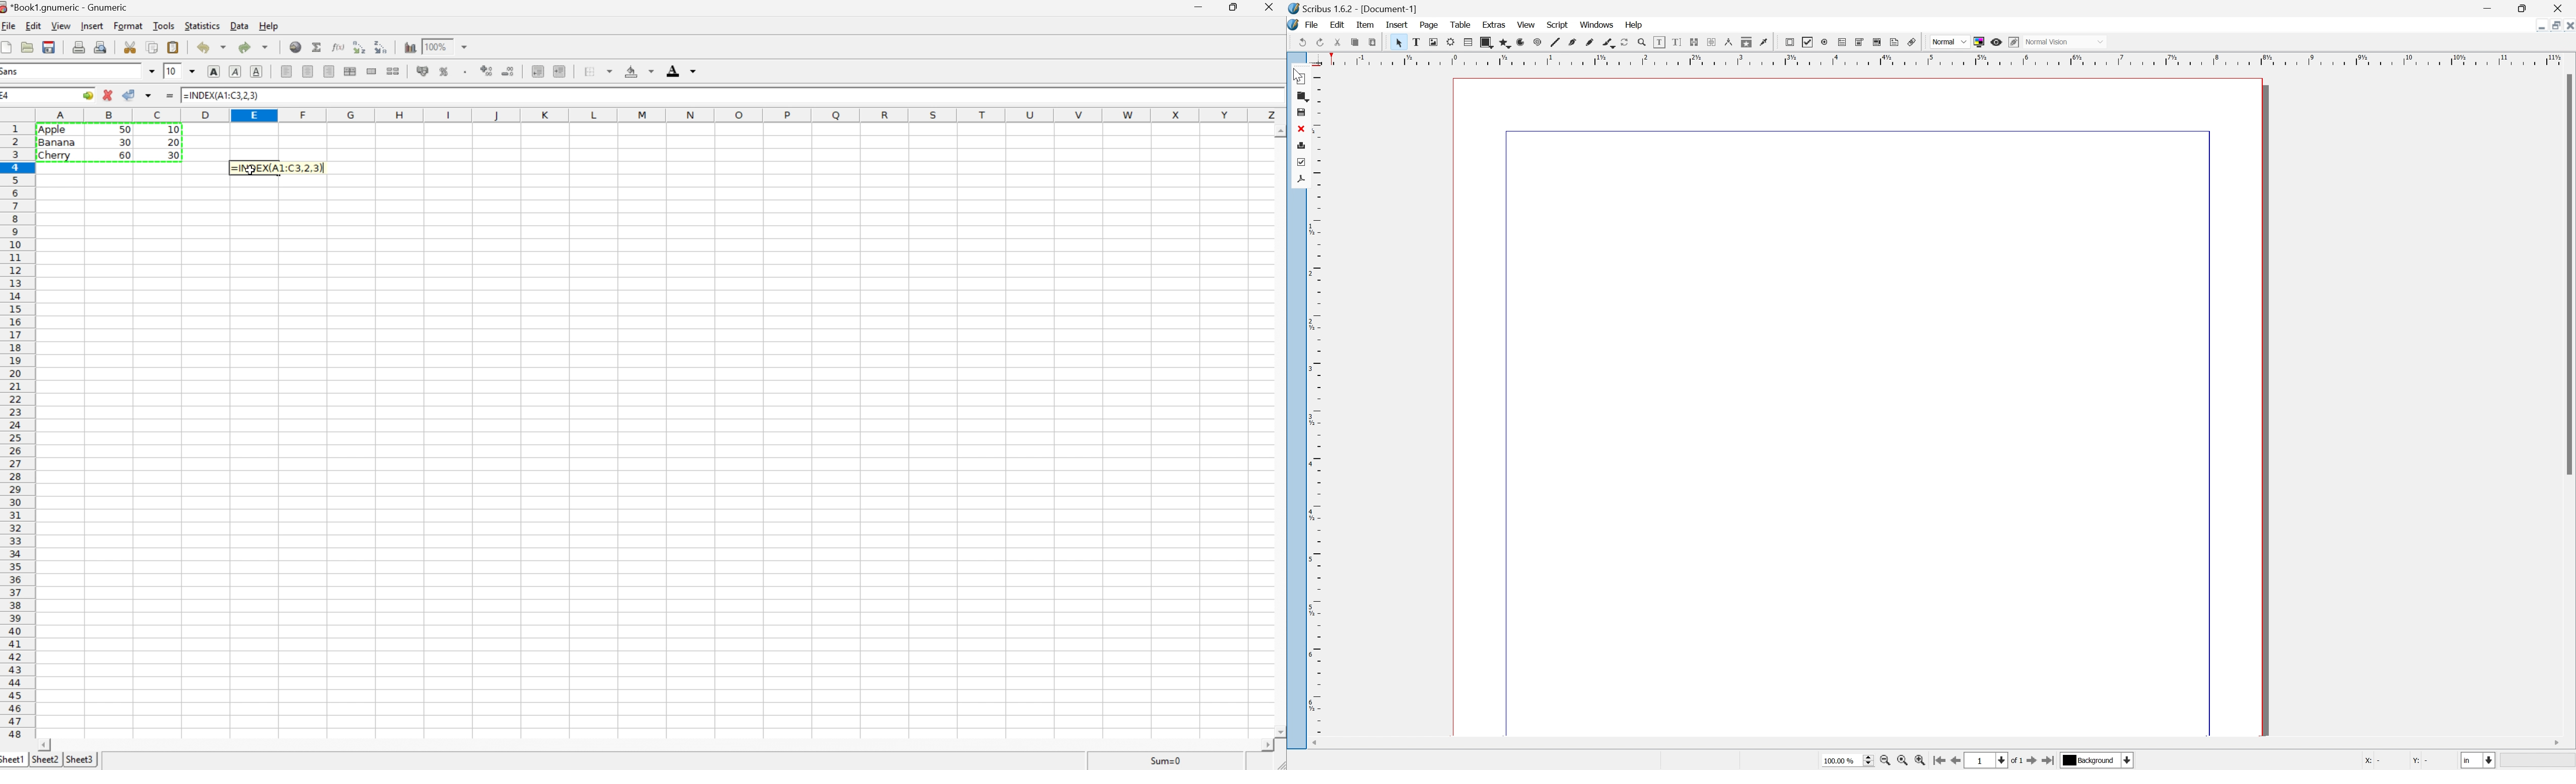 The height and width of the screenshot is (784, 2576). What do you see at coordinates (2395, 759) in the screenshot?
I see `X:  Y:` at bounding box center [2395, 759].